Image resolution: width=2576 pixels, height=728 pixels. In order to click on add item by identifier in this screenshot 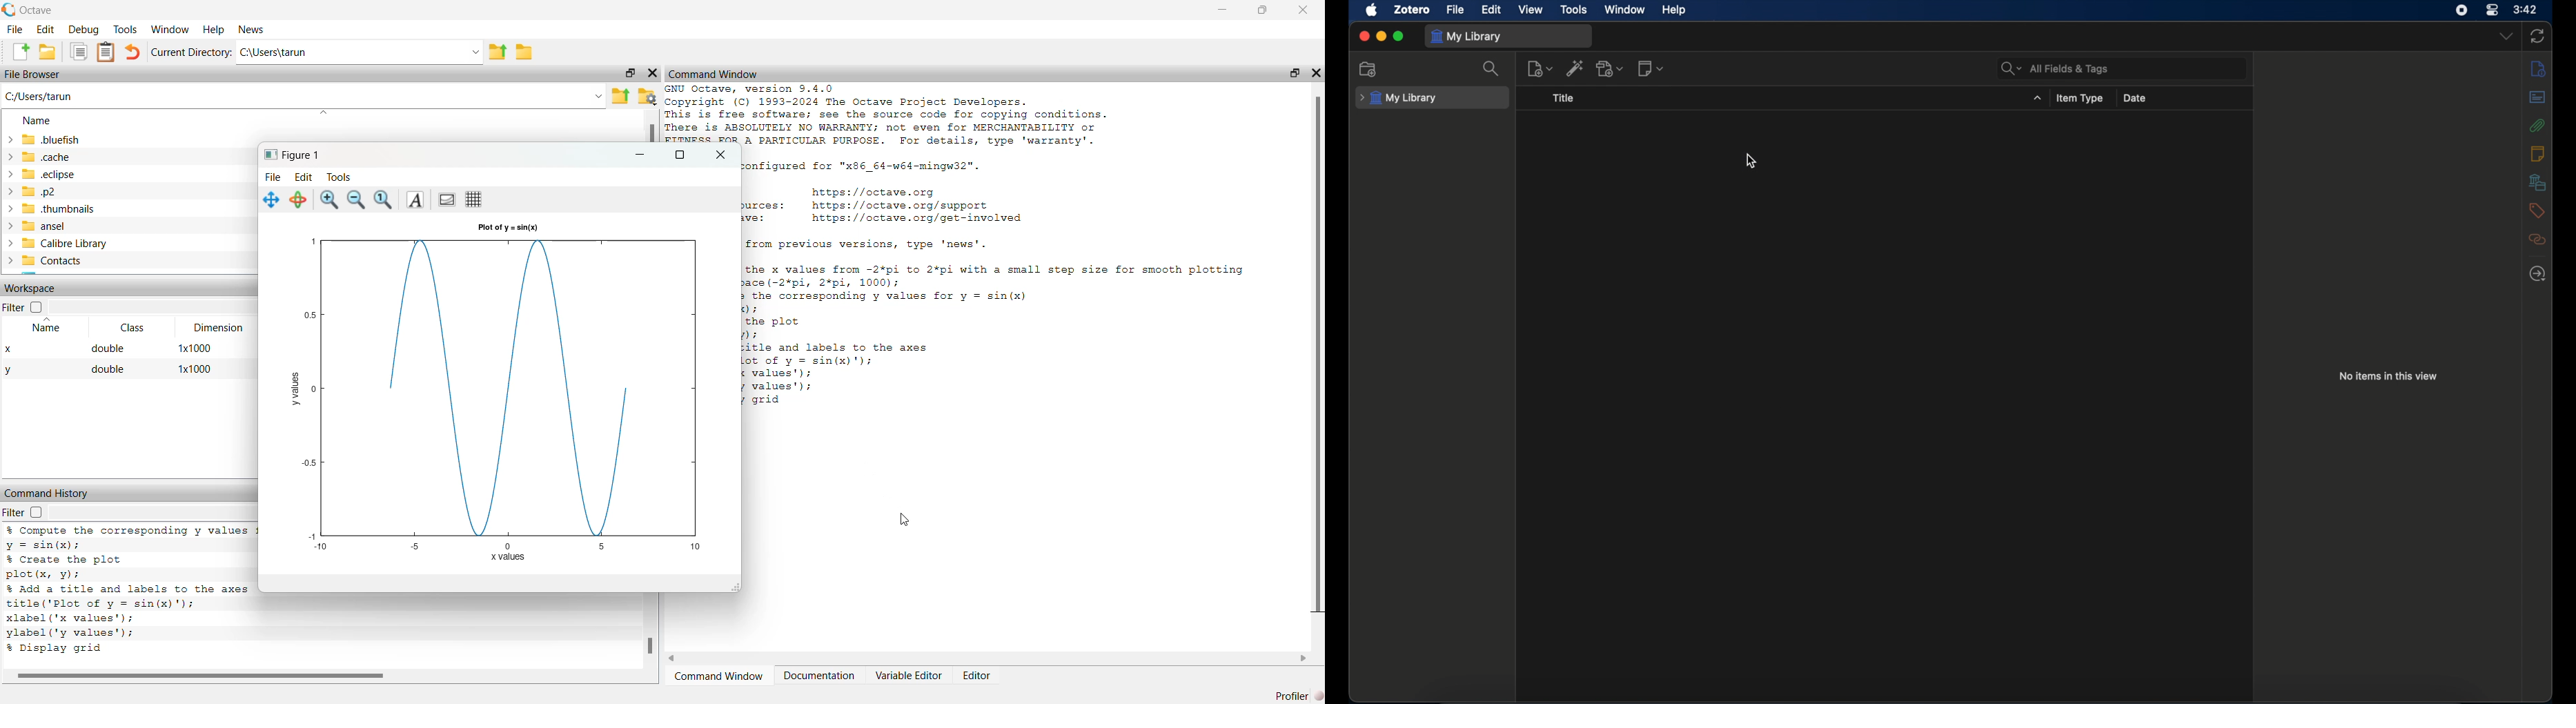, I will do `click(1575, 68)`.